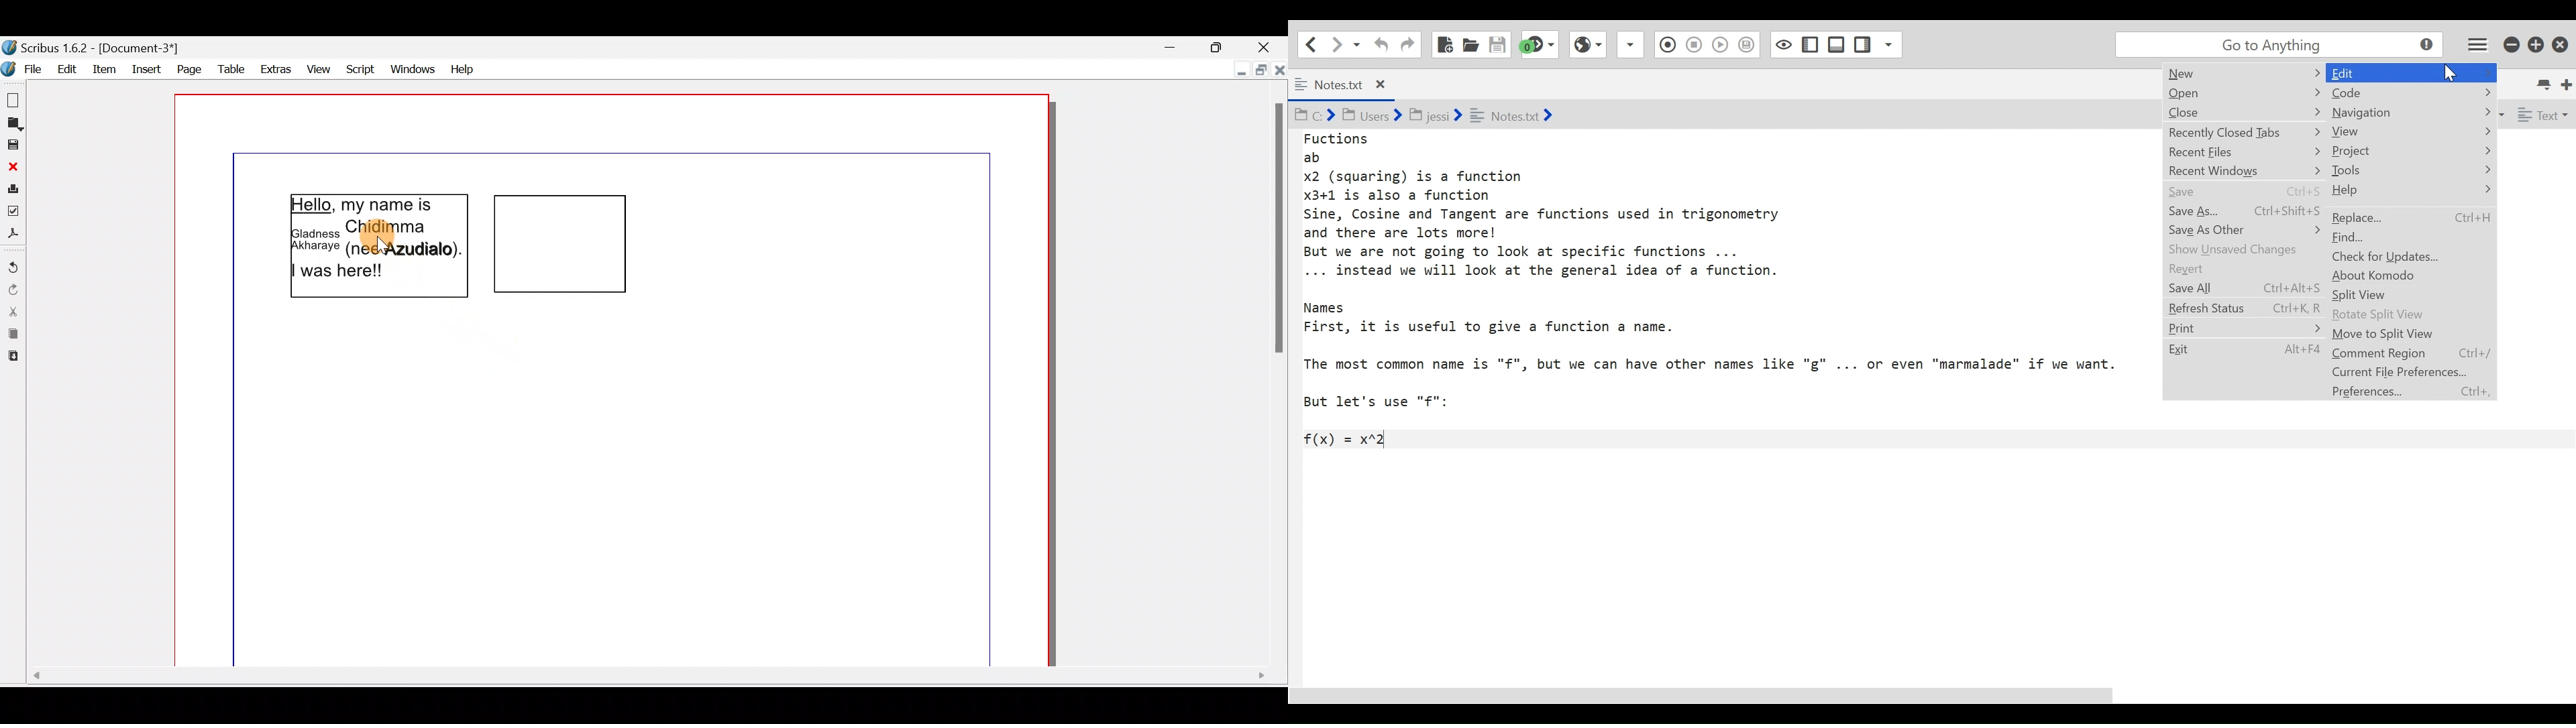 Image resolution: width=2576 pixels, height=728 pixels. Describe the element at coordinates (1540, 44) in the screenshot. I see `Jump to next syntax checking result` at that location.